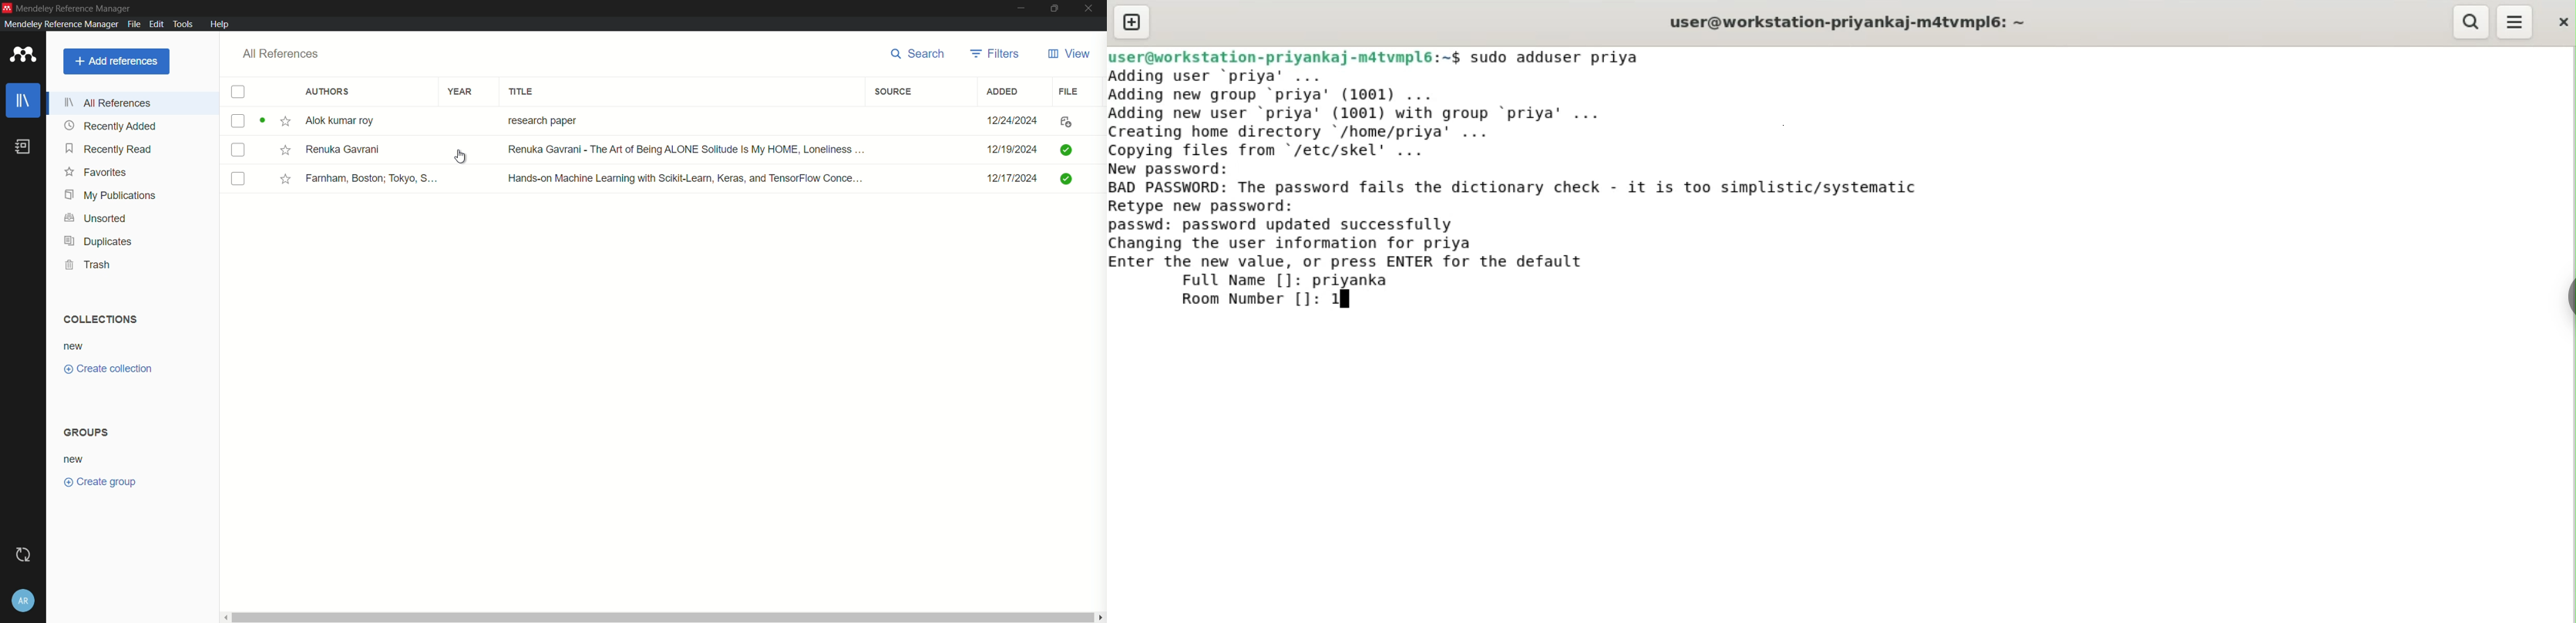 The image size is (2576, 644). What do you see at coordinates (2515, 22) in the screenshot?
I see `menu` at bounding box center [2515, 22].